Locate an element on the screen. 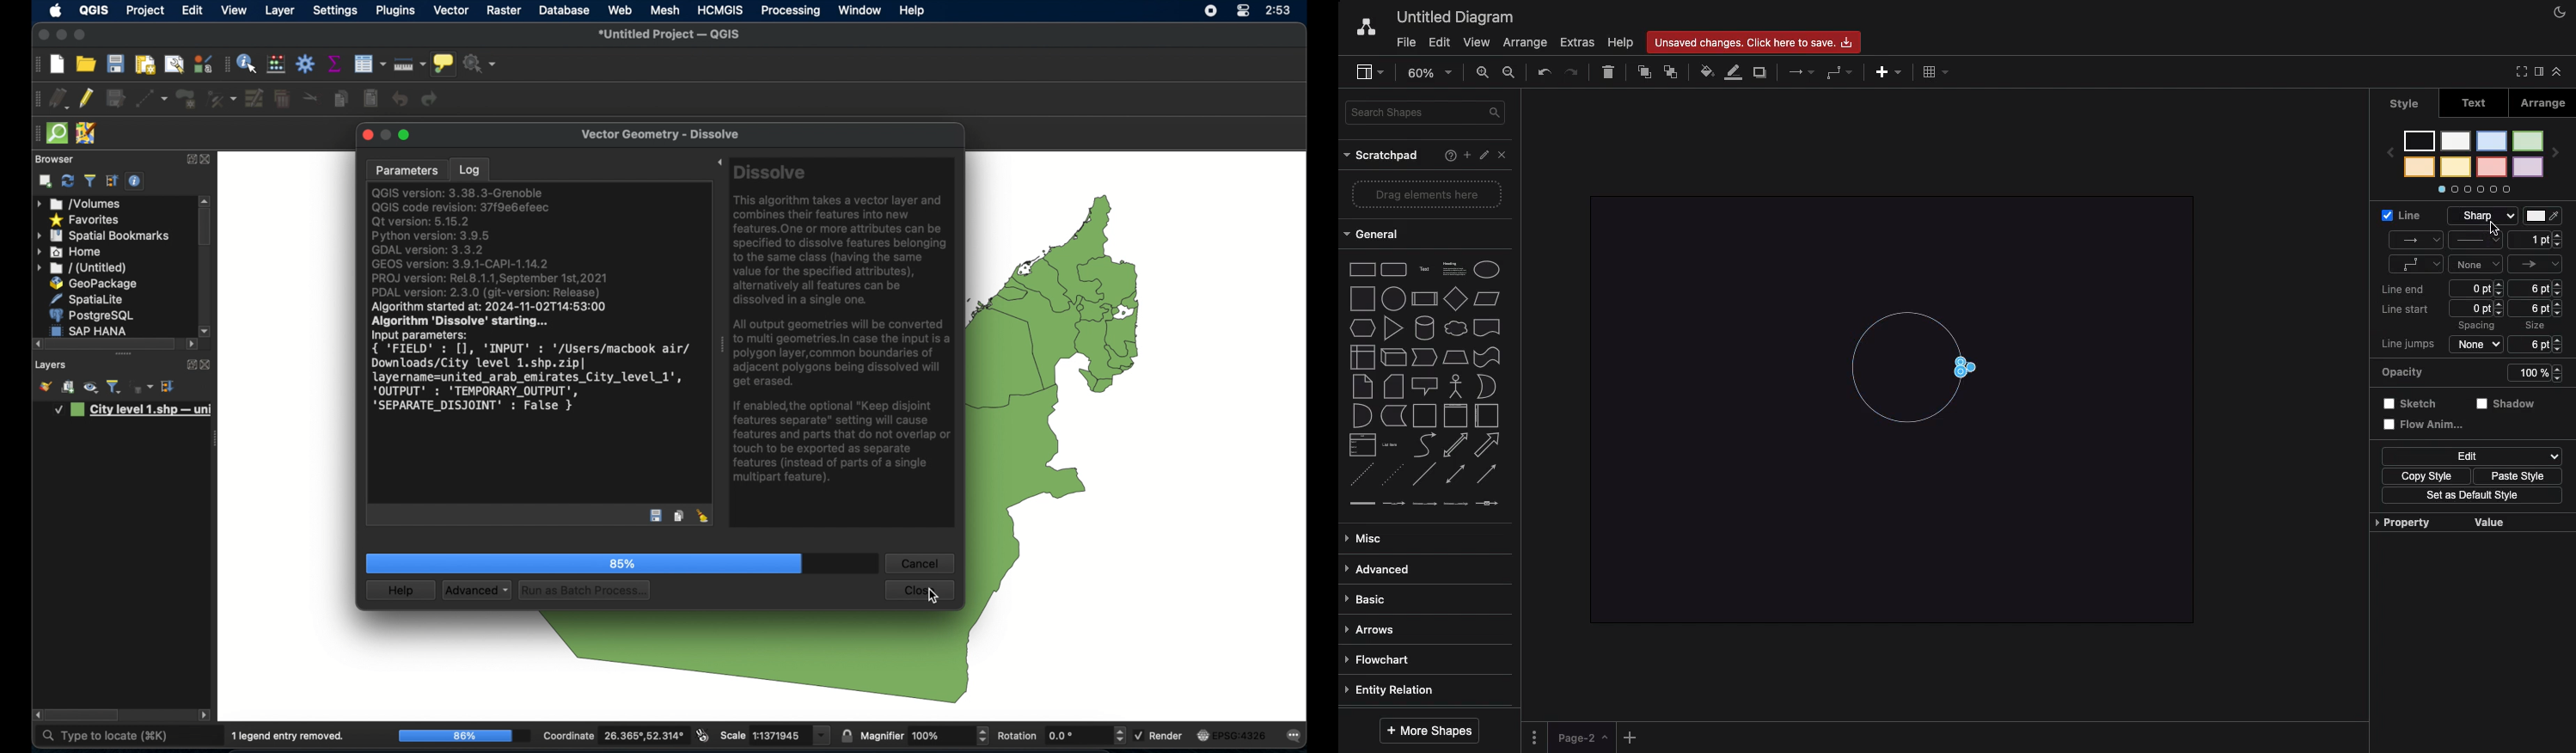  Line end is located at coordinates (2402, 289).